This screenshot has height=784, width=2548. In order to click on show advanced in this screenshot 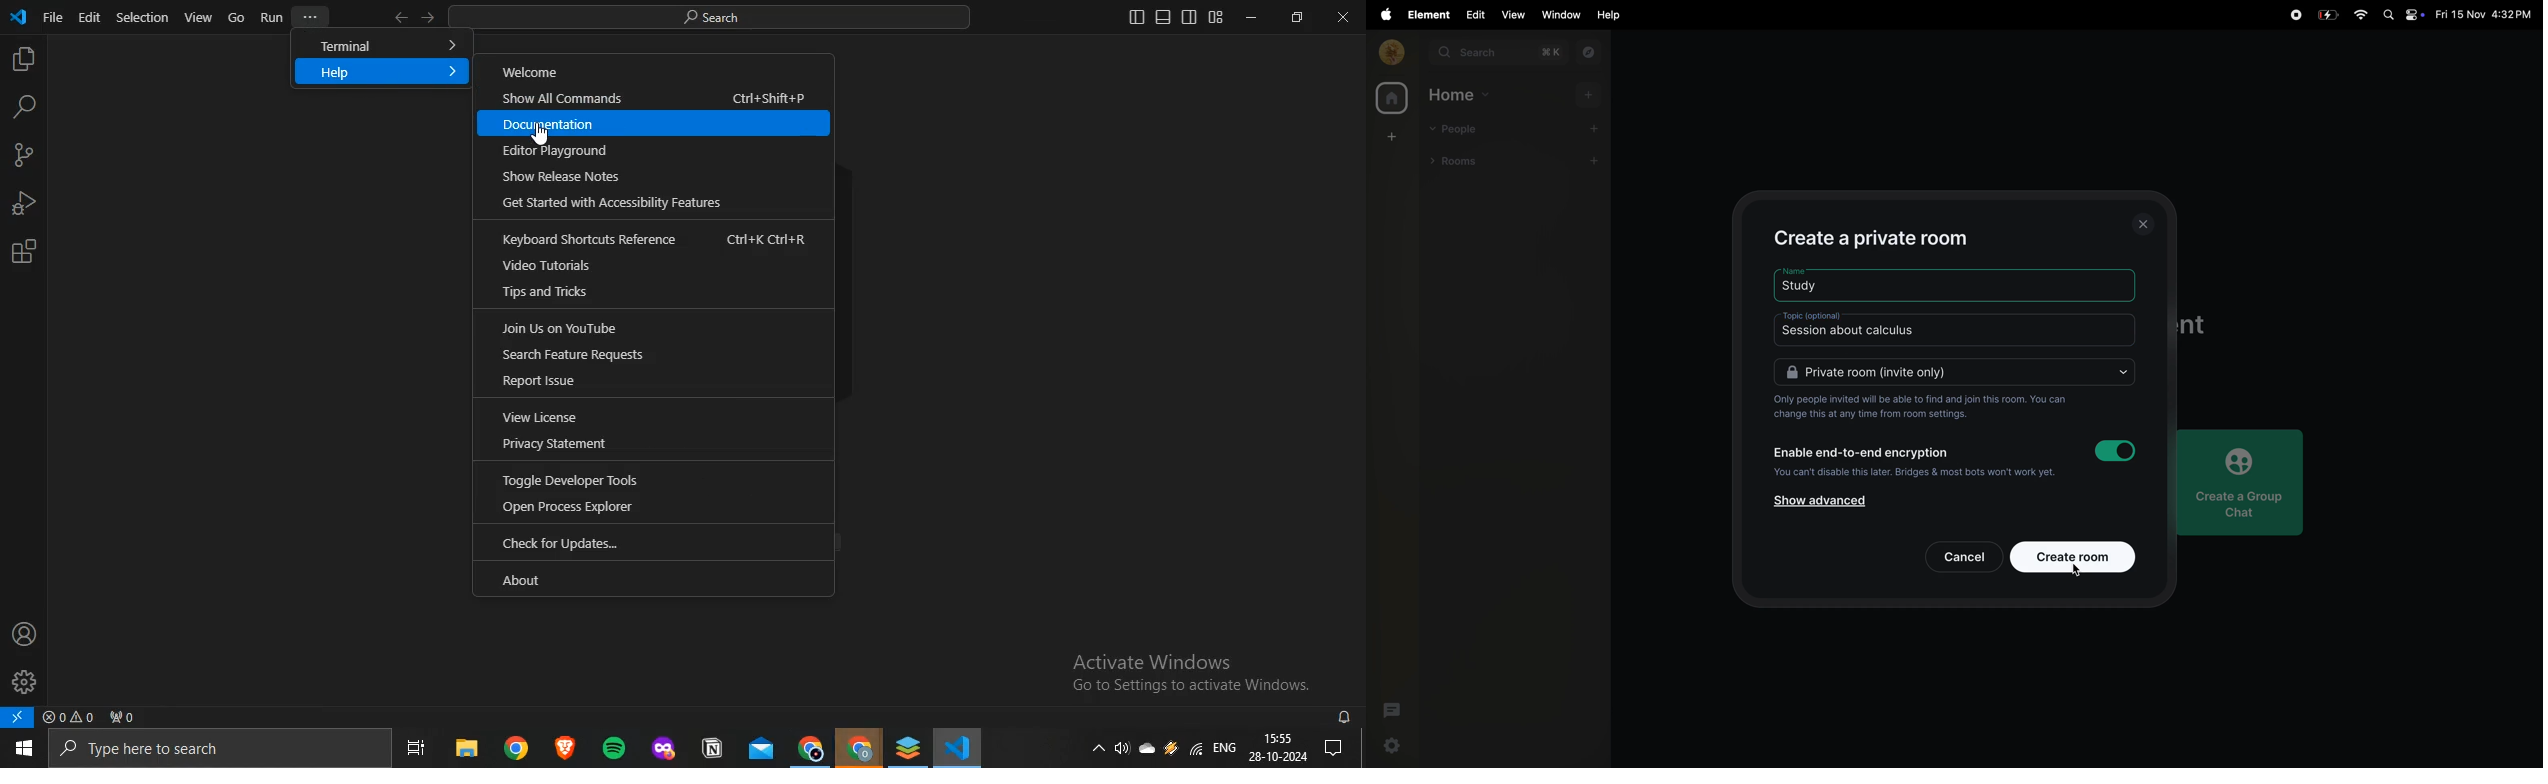, I will do `click(1822, 504)`.